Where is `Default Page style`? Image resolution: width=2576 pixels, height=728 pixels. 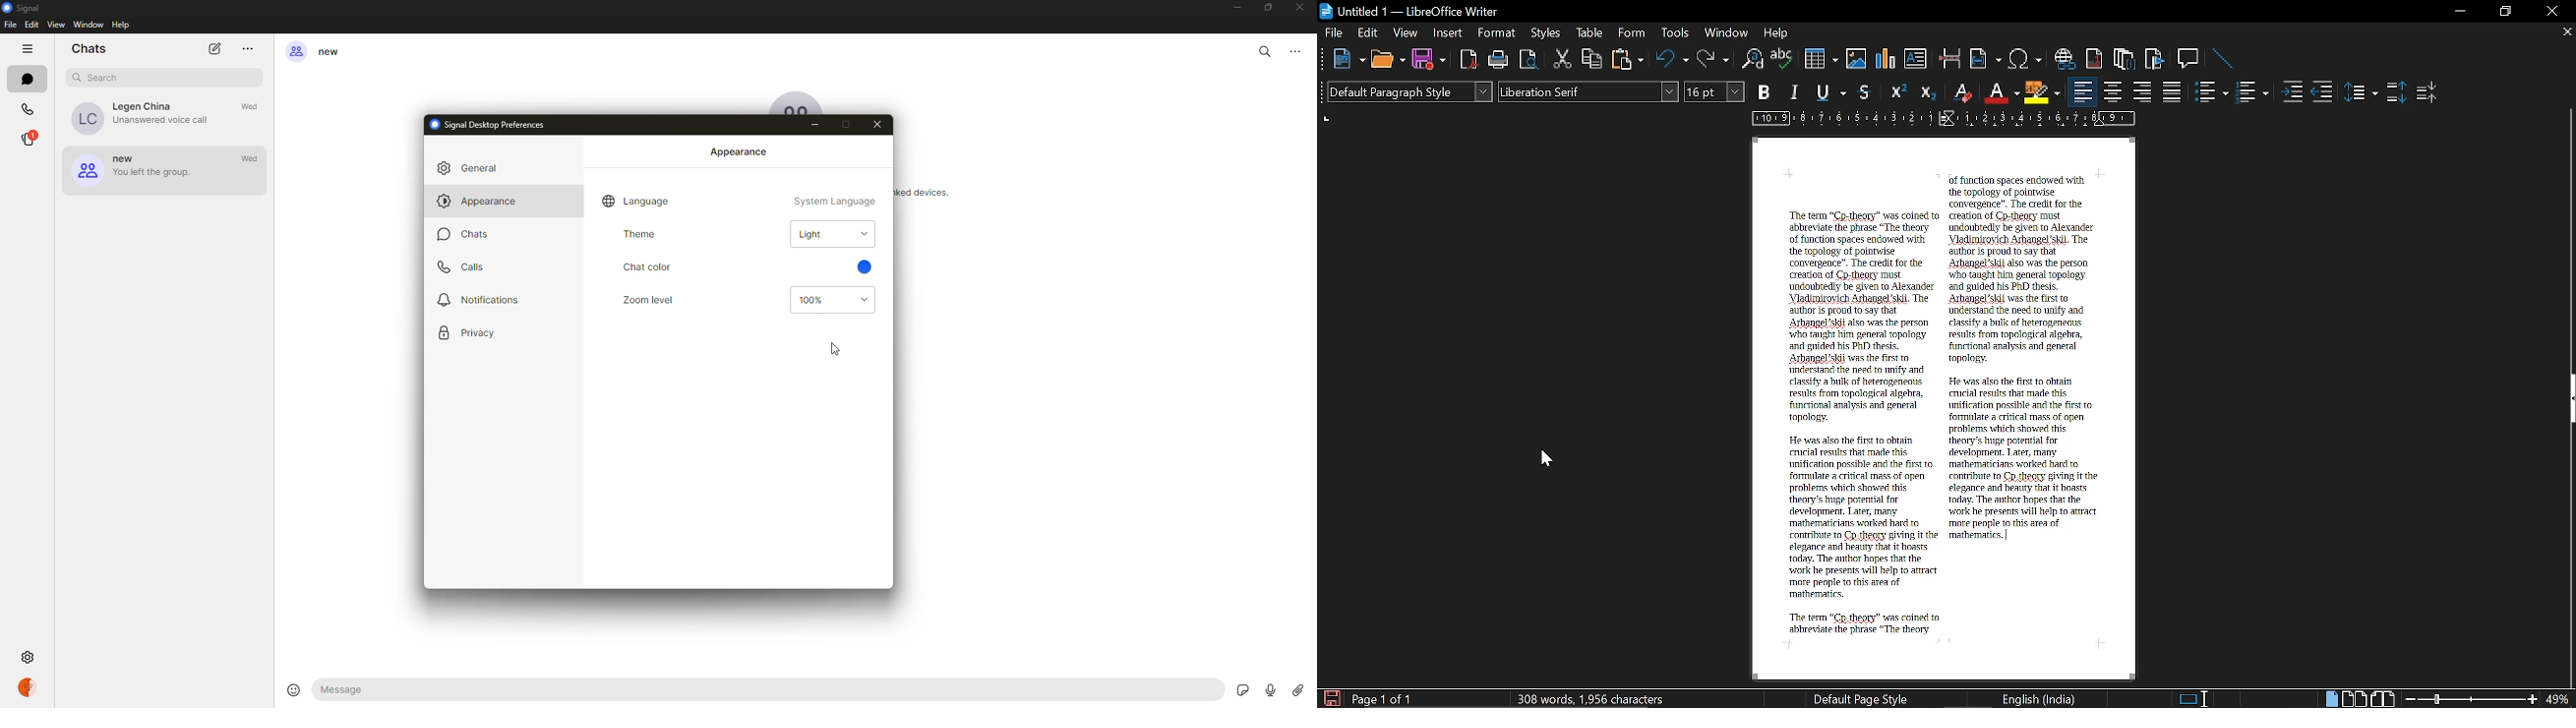
Default Page style is located at coordinates (1862, 697).